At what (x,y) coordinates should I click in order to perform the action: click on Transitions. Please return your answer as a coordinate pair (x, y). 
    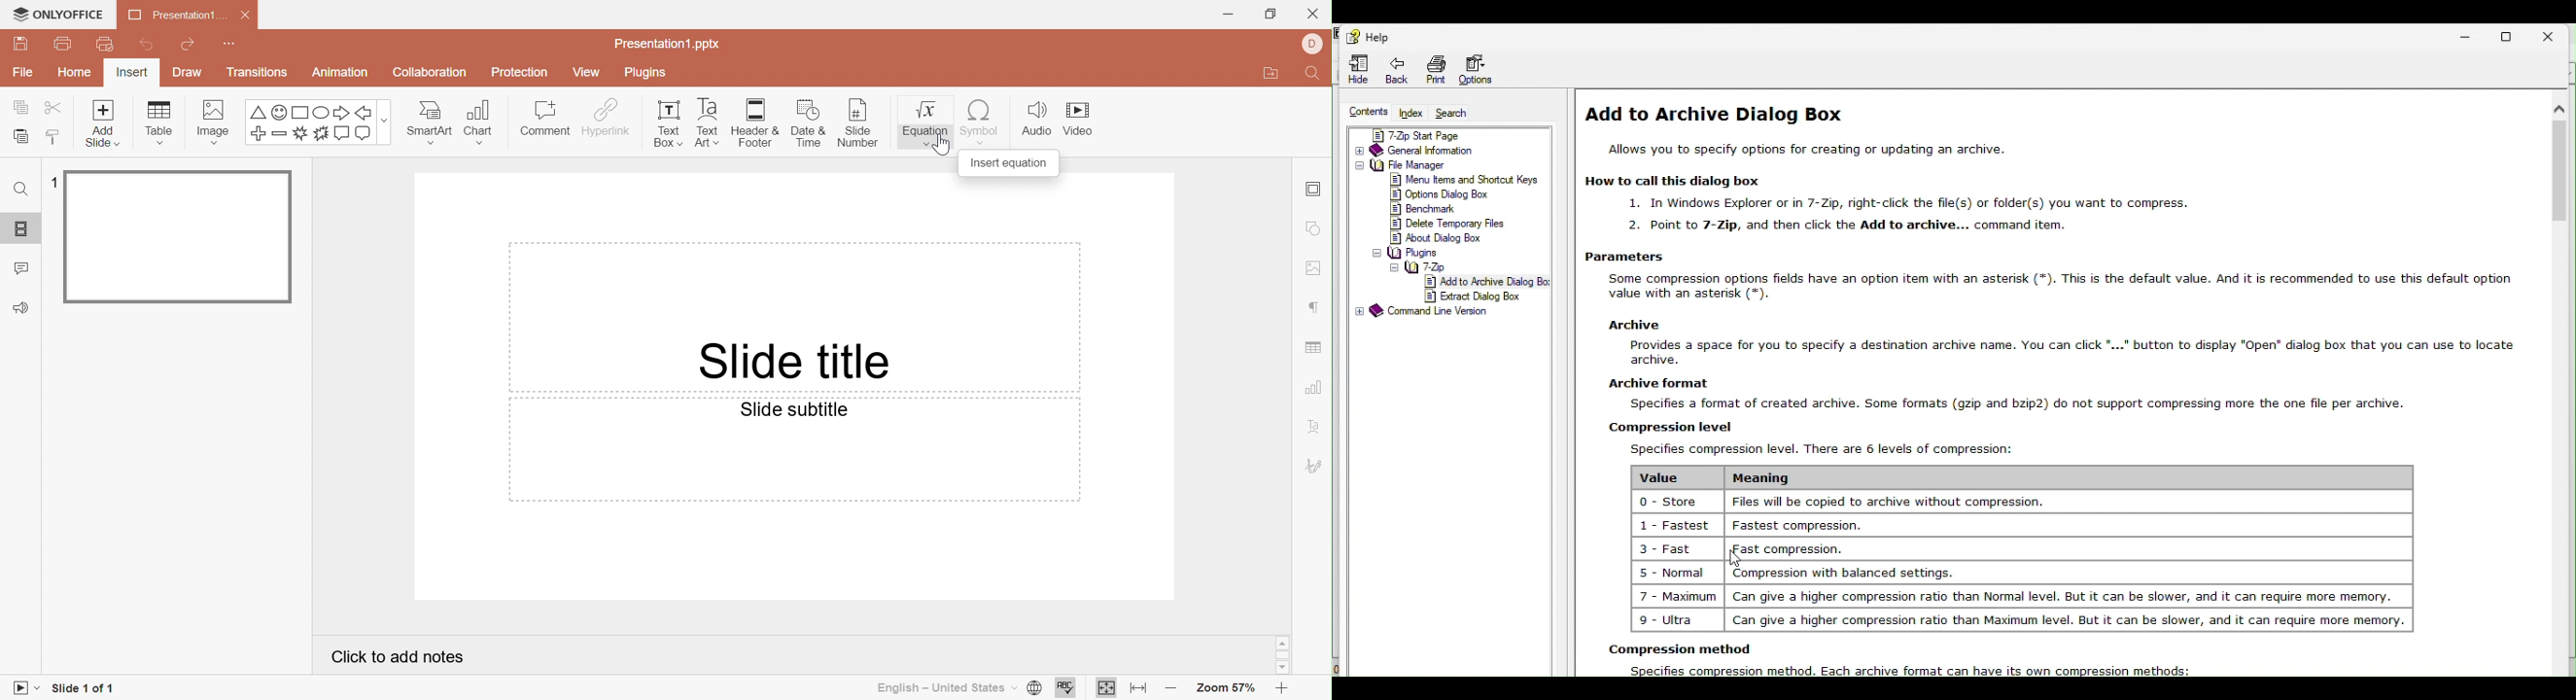
    Looking at the image, I should click on (258, 72).